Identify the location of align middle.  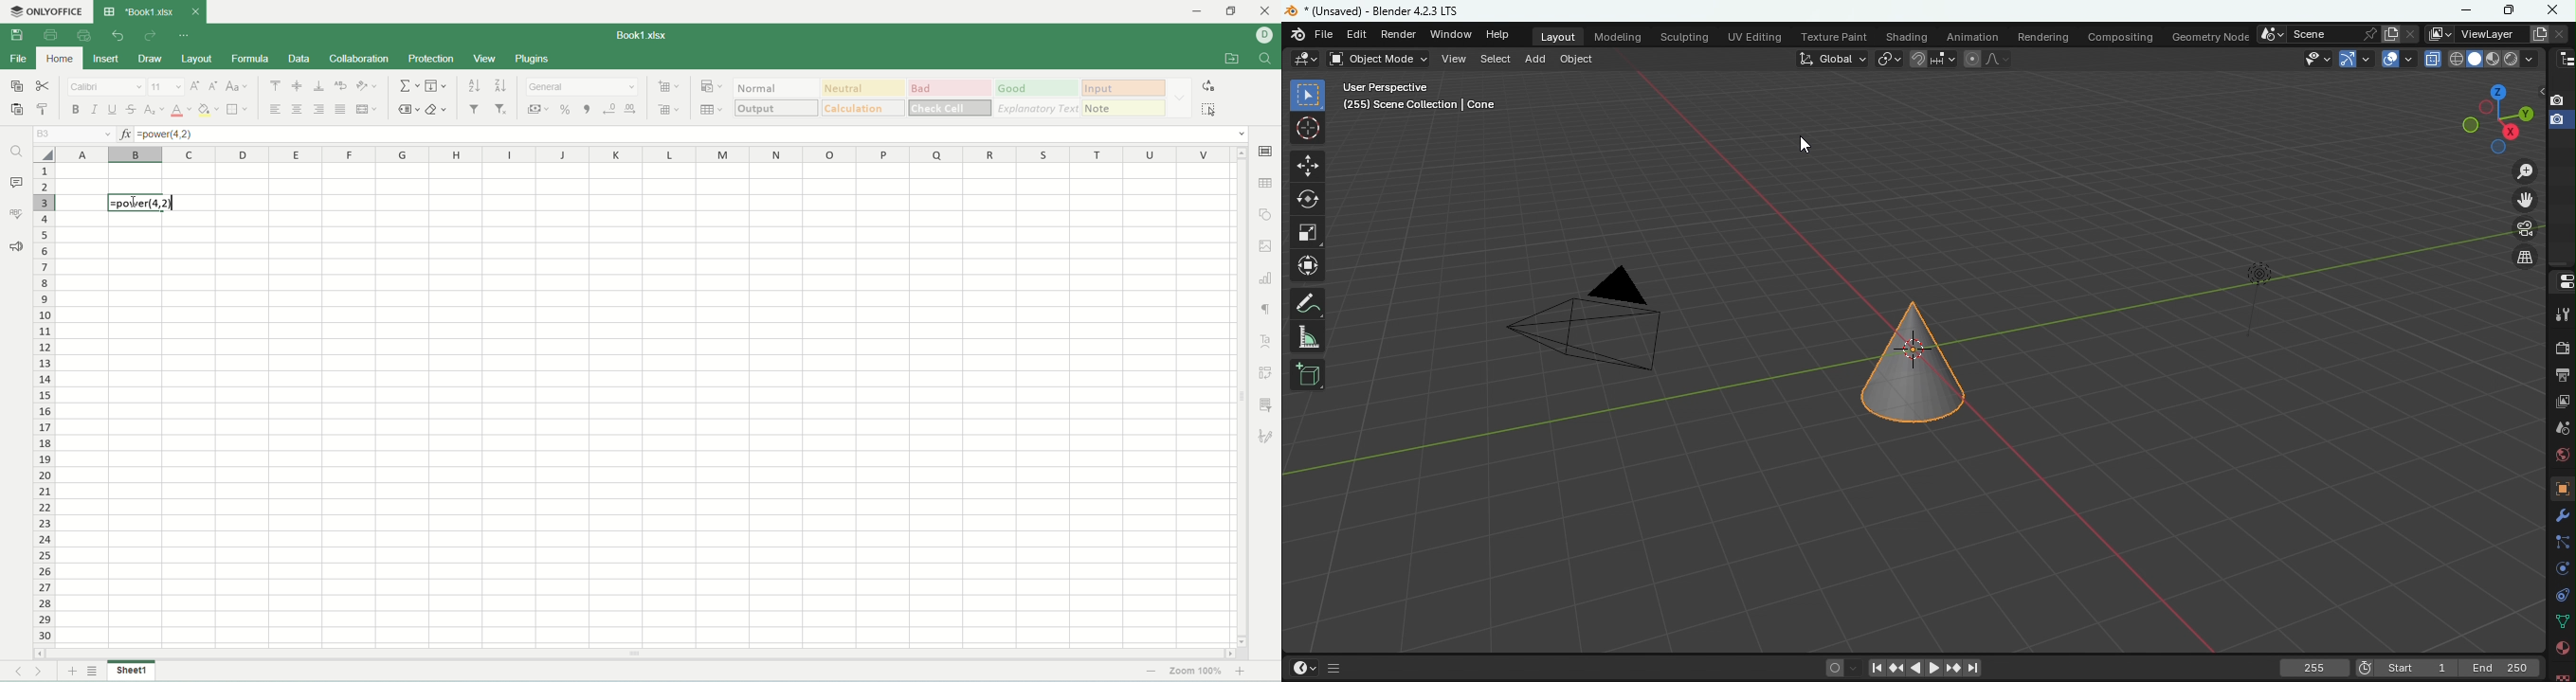
(297, 86).